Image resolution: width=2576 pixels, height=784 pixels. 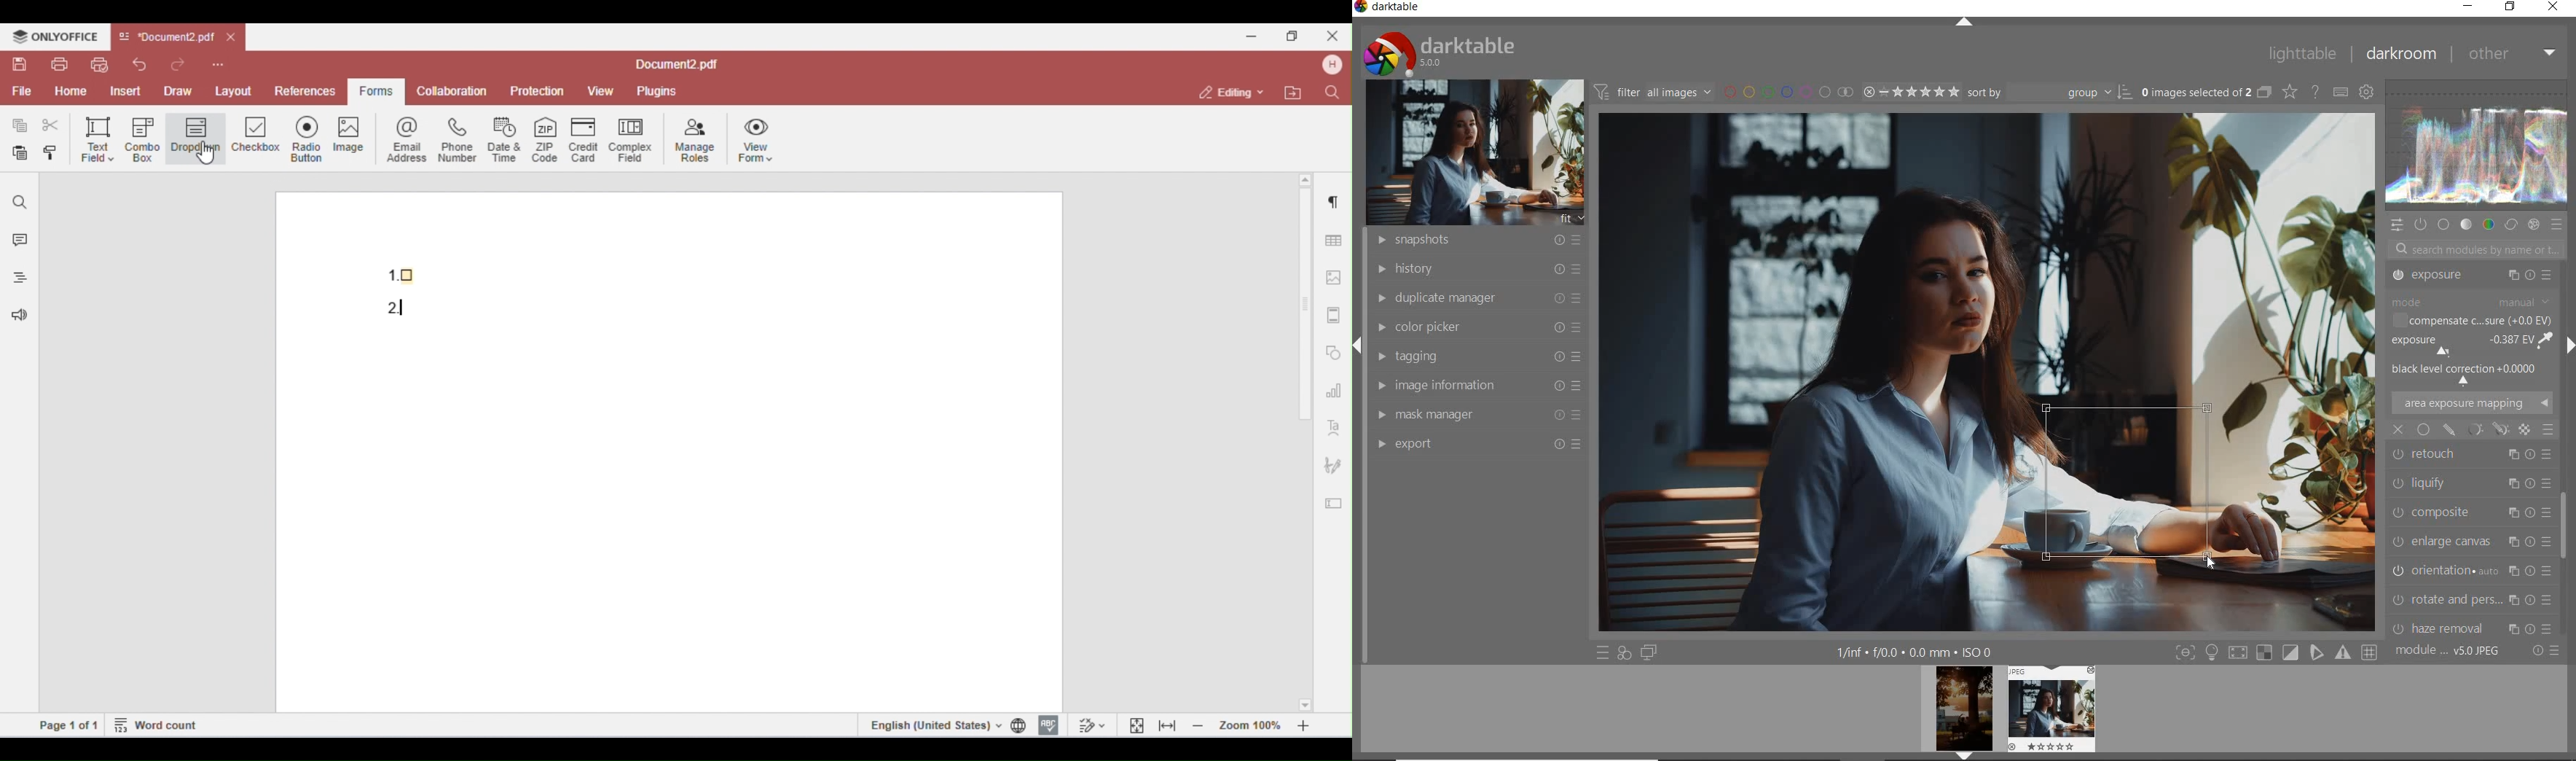 I want to click on LIGHTTABLE, so click(x=2303, y=54).